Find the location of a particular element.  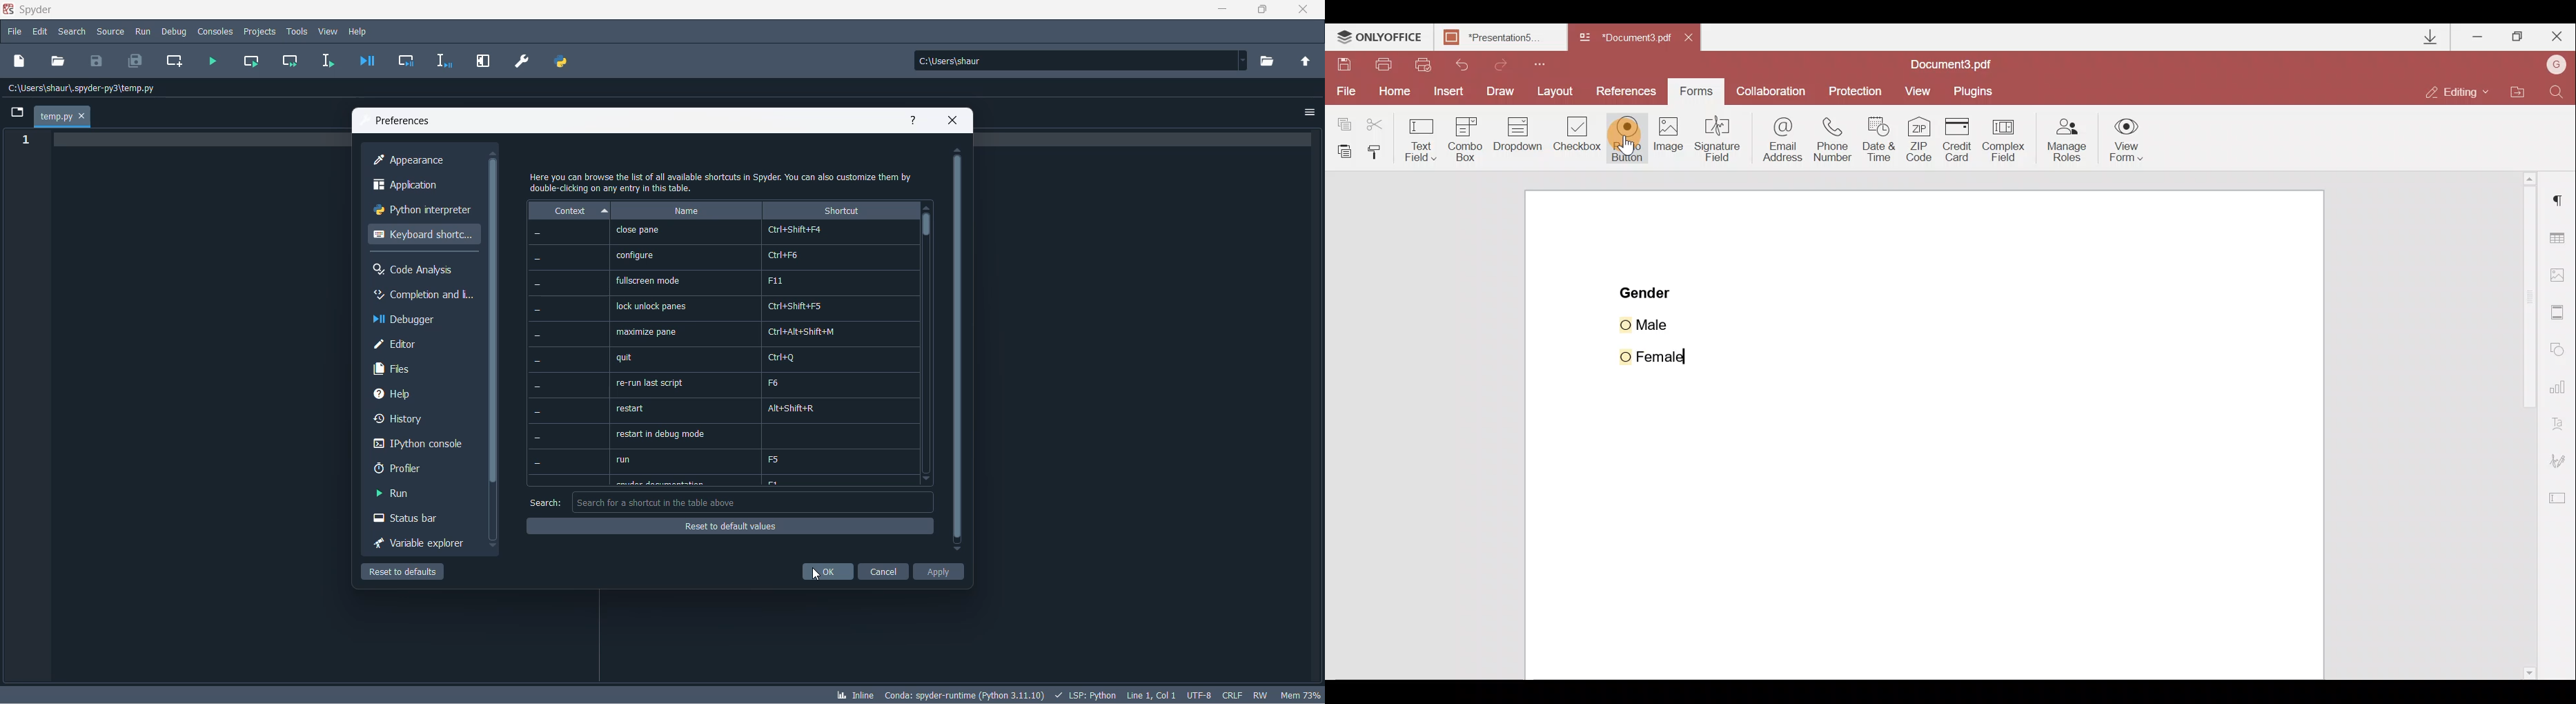

tools is located at coordinates (297, 31).